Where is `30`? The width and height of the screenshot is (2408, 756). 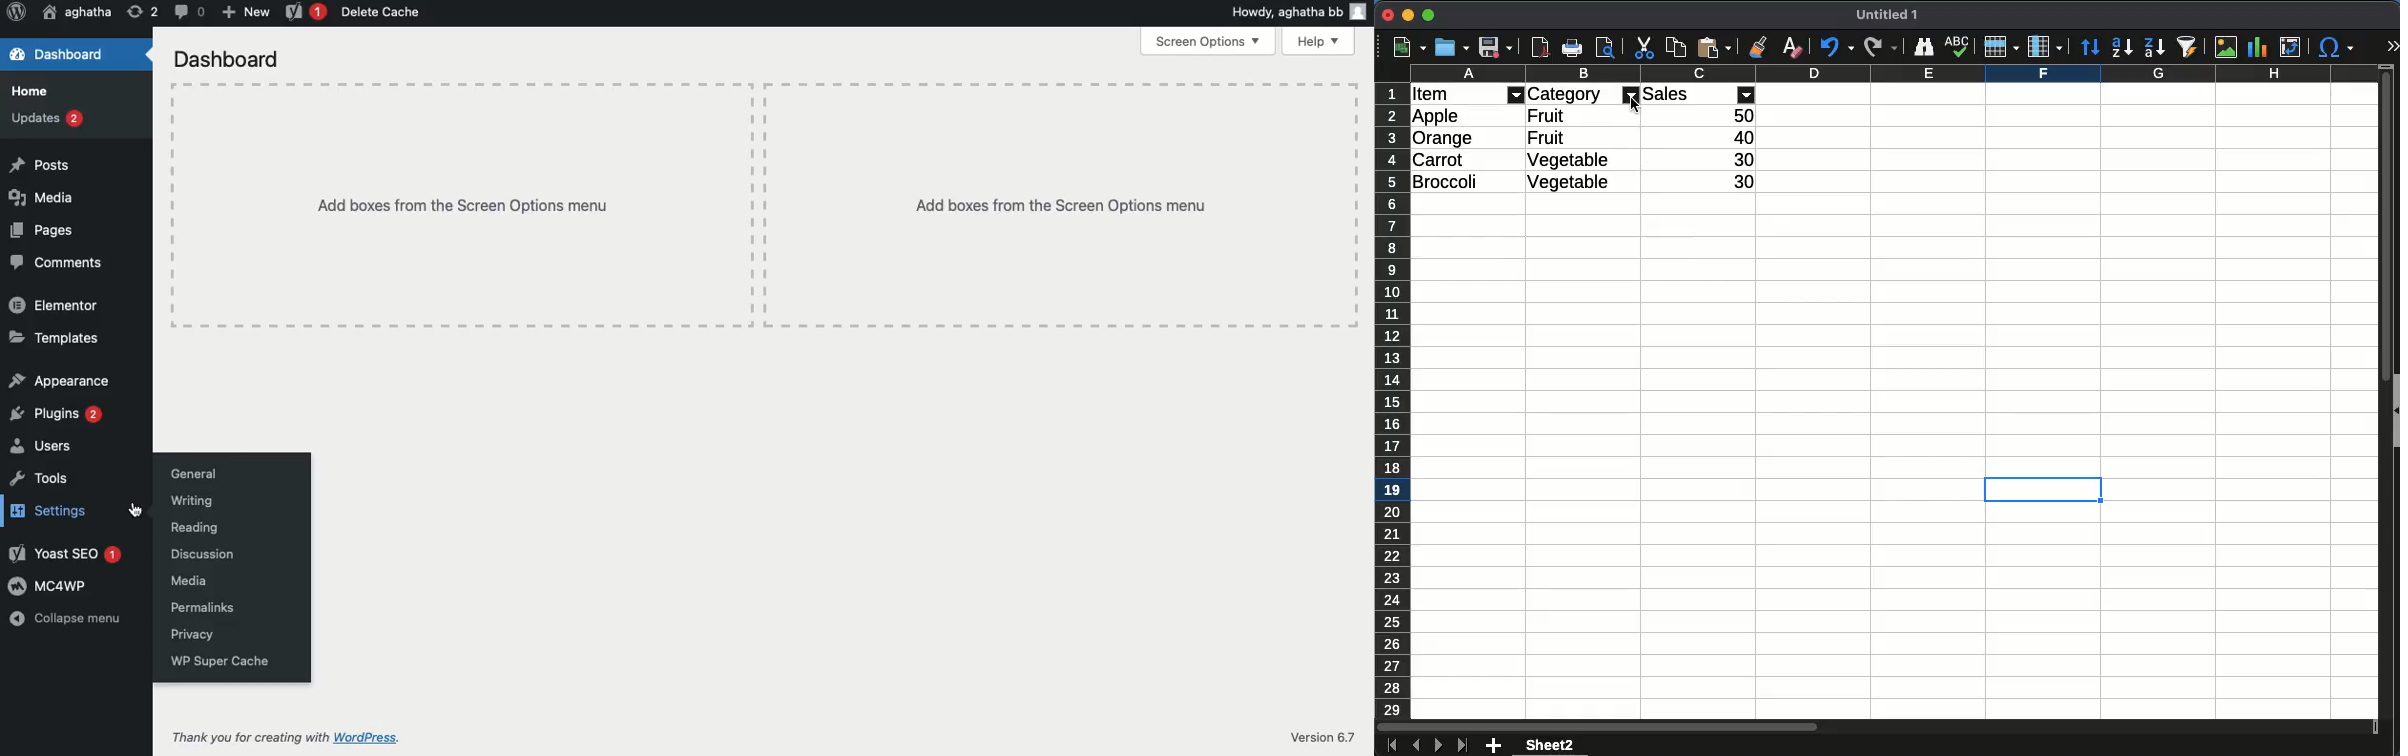 30 is located at coordinates (1741, 182).